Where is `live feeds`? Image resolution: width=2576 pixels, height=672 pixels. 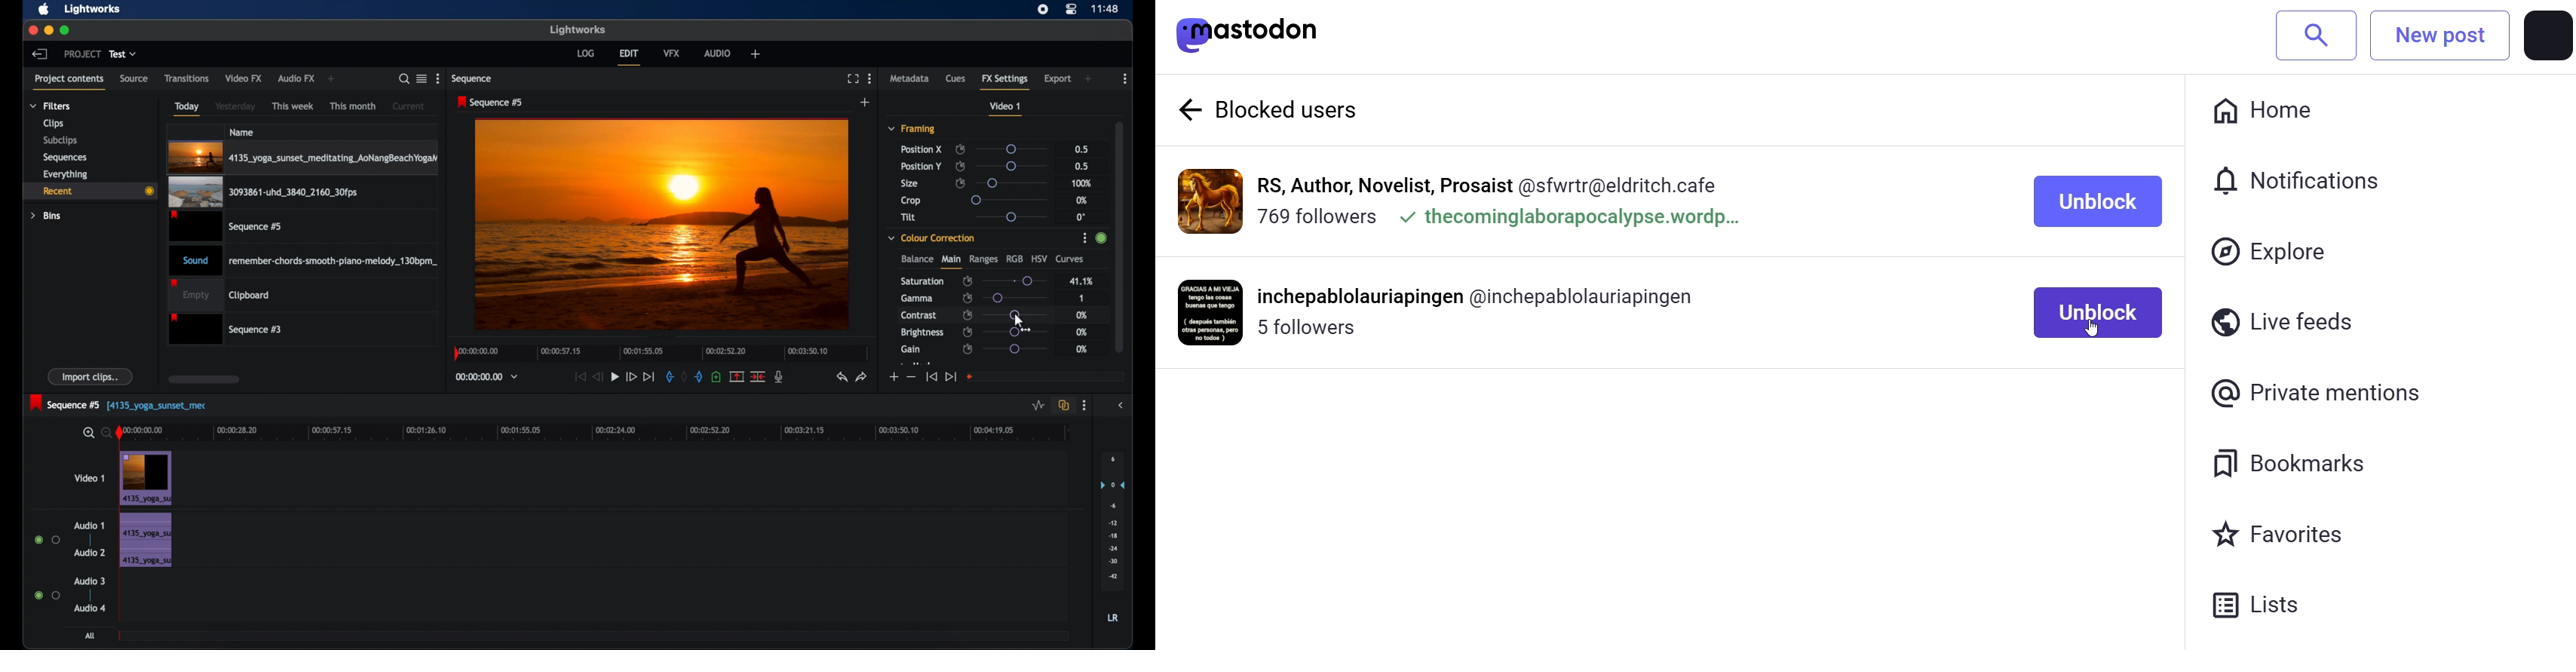
live feeds is located at coordinates (2286, 317).